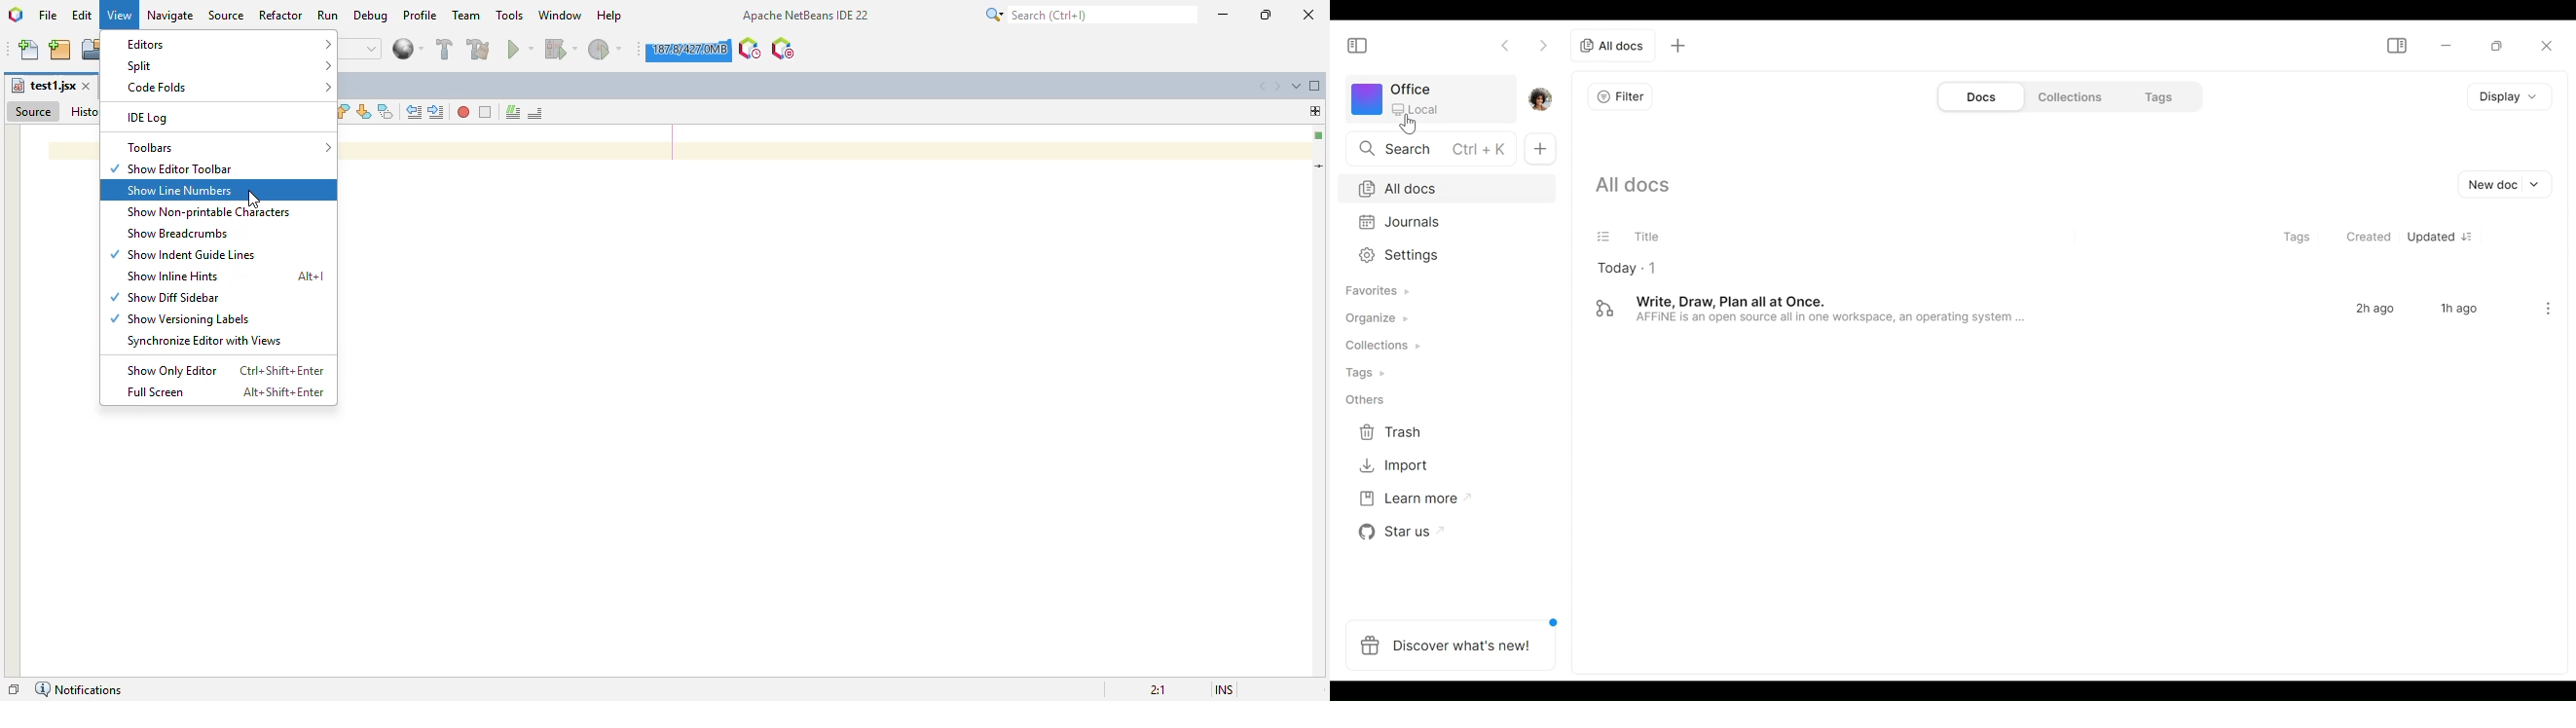  Describe the element at coordinates (1441, 256) in the screenshot. I see `Settings` at that location.